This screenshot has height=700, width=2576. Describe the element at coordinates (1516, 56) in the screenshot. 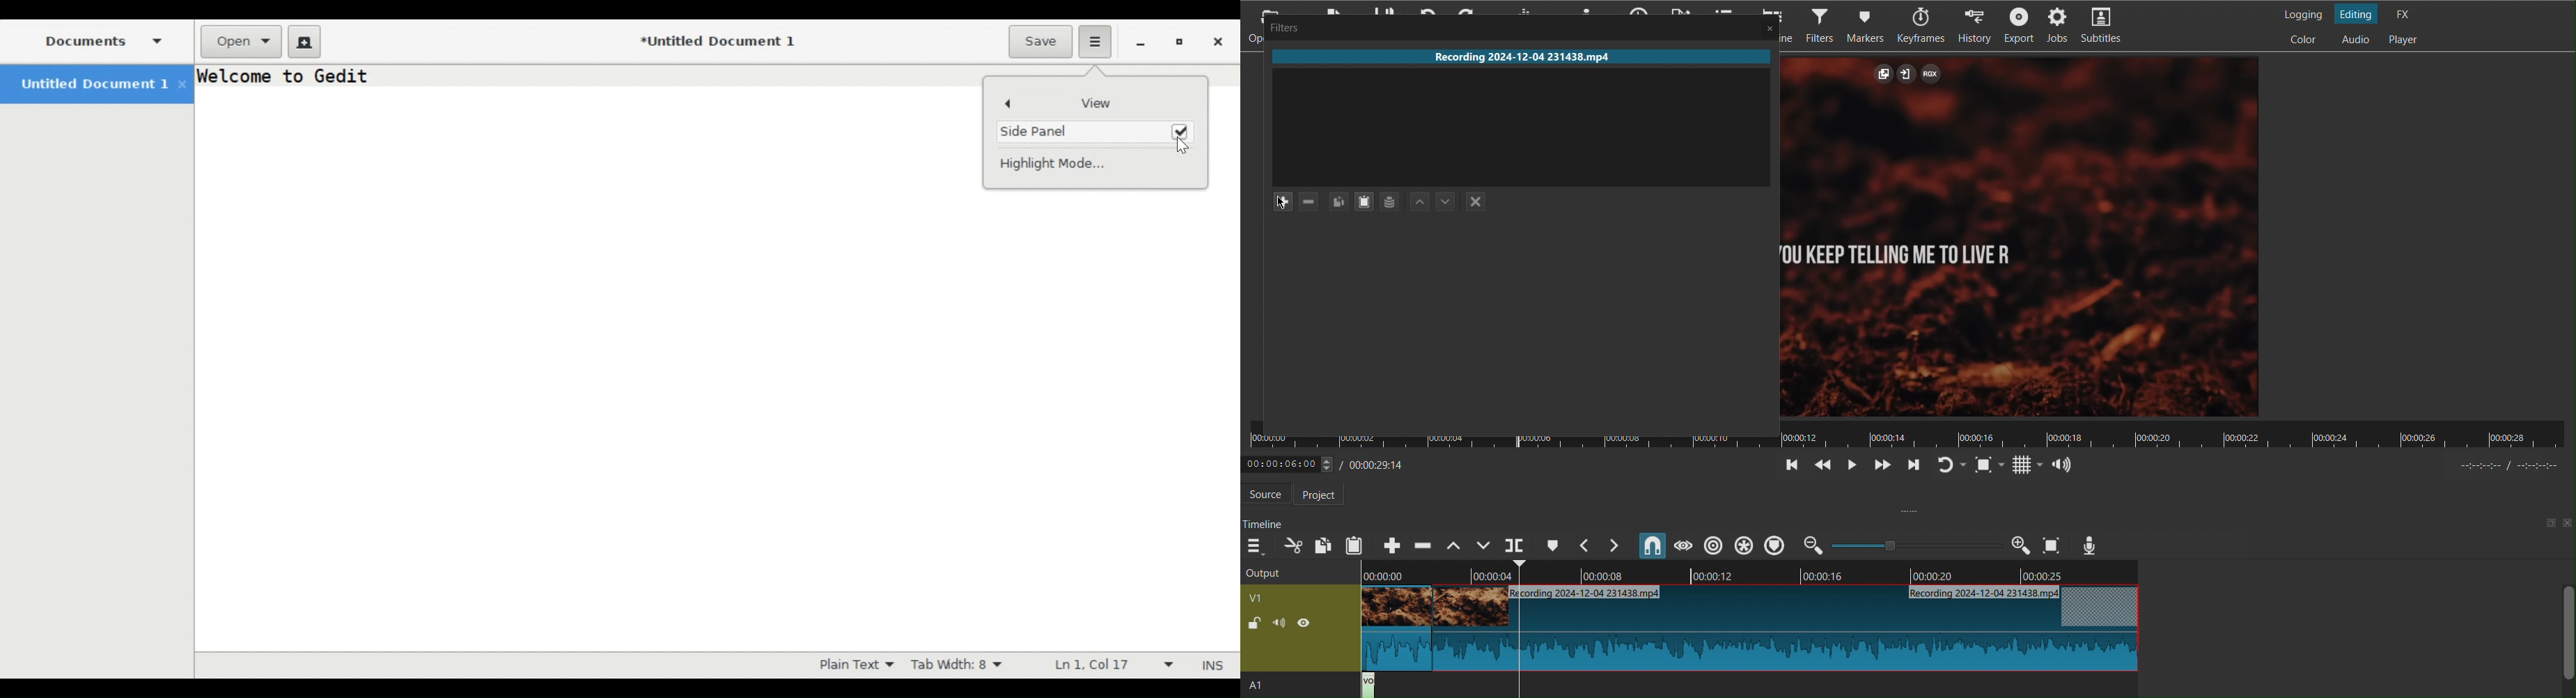

I see `Recording 2024-12-04 231438.mp4` at that location.